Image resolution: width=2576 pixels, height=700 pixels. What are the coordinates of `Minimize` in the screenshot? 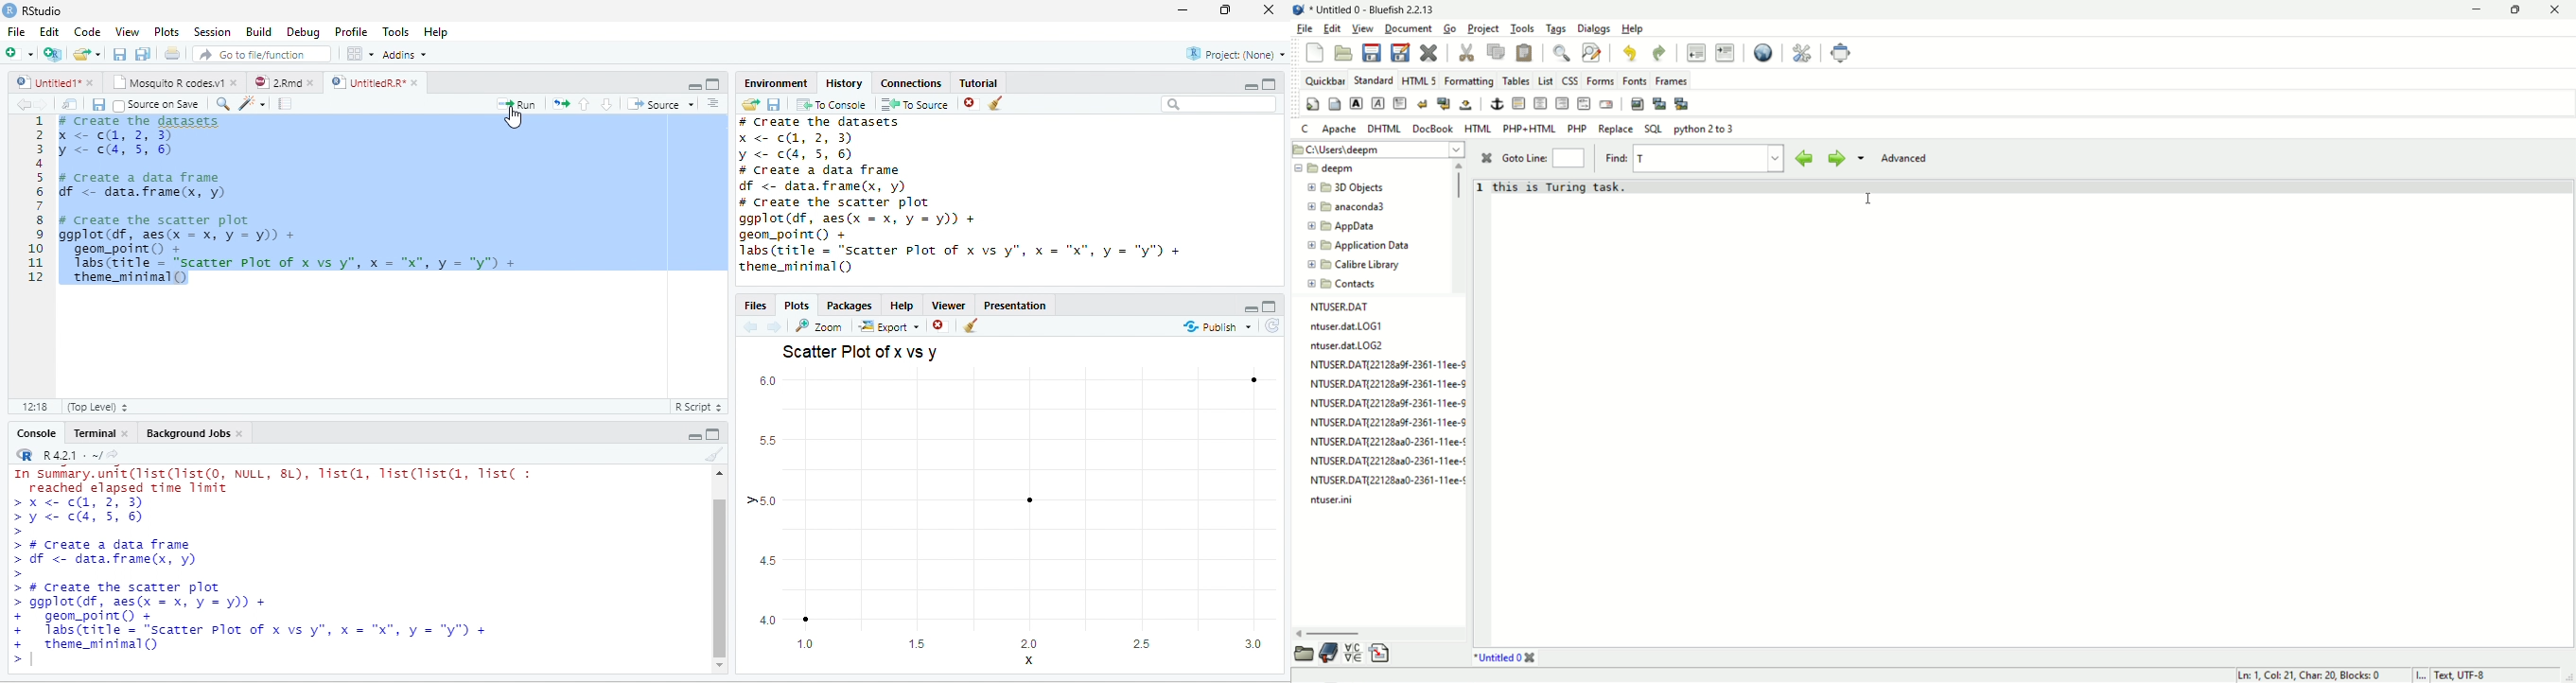 It's located at (1251, 86).